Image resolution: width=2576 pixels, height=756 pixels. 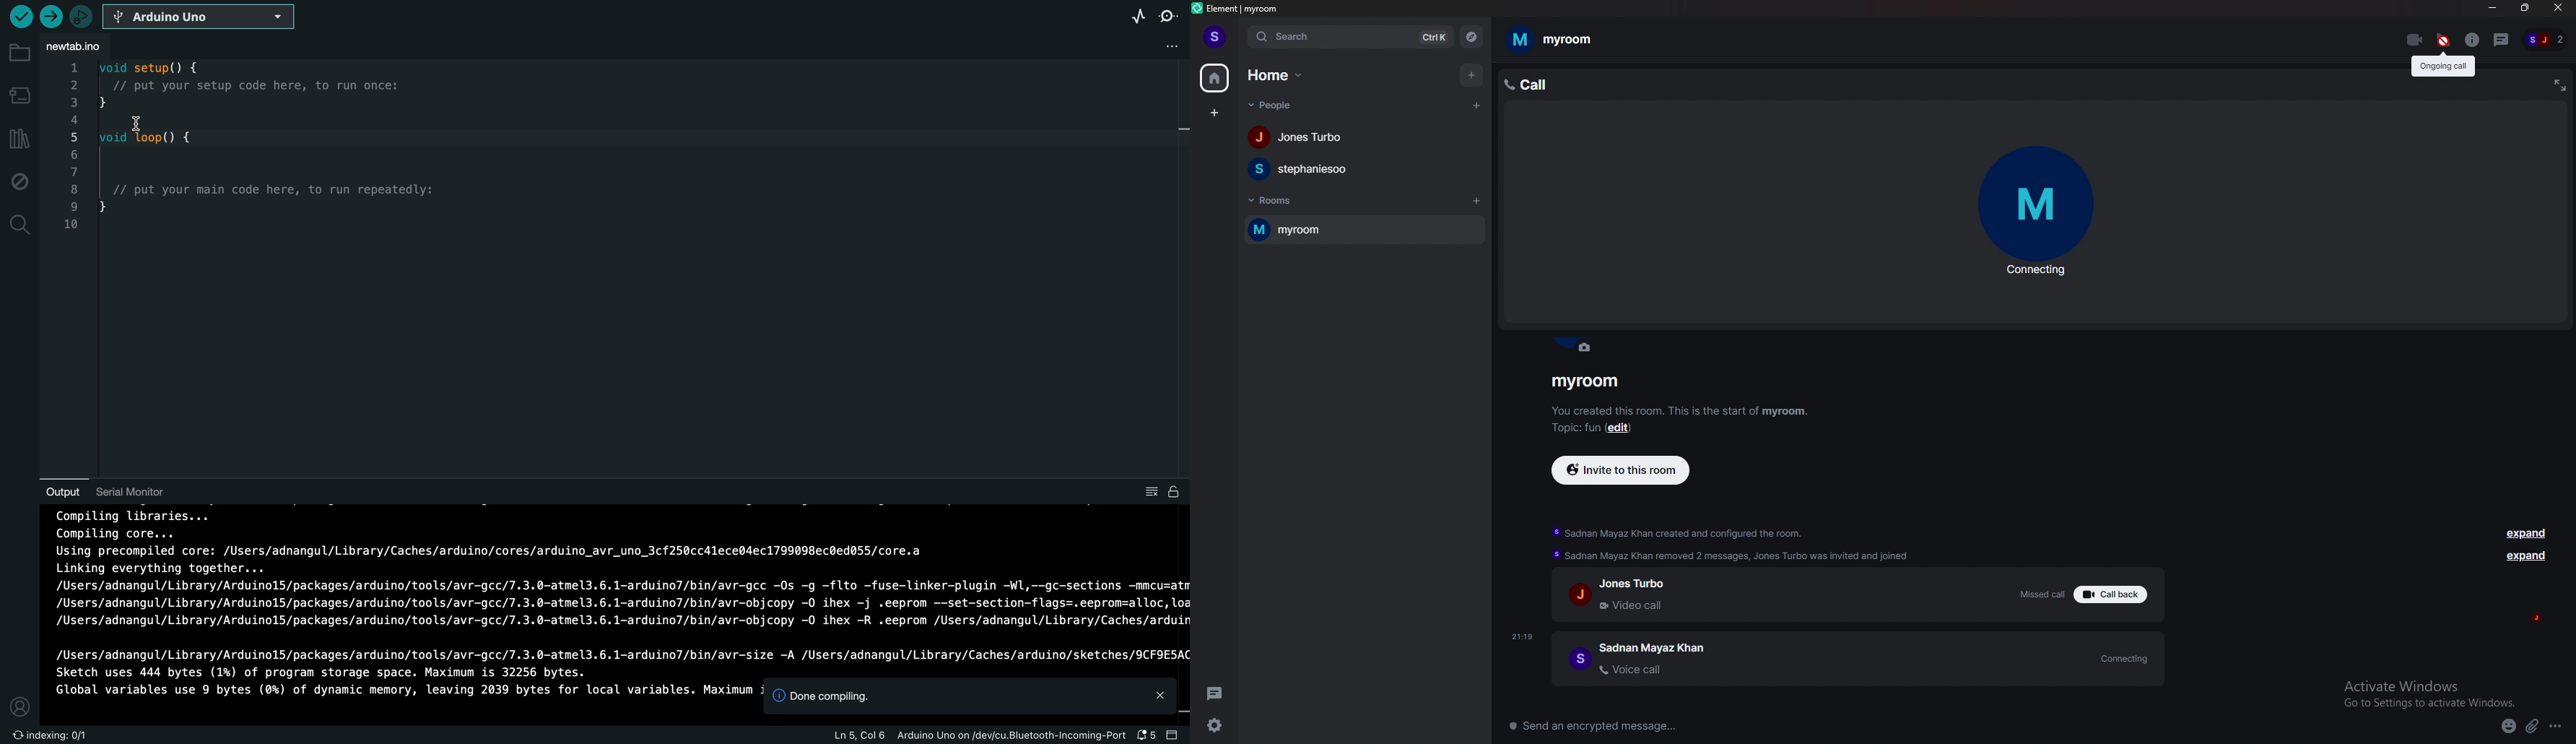 What do you see at coordinates (402, 690) in the screenshot?
I see `Global variables use 9 bytes (0%) of dynamic memory, leaving 2039 bytes for local variables. Maximum` at bounding box center [402, 690].